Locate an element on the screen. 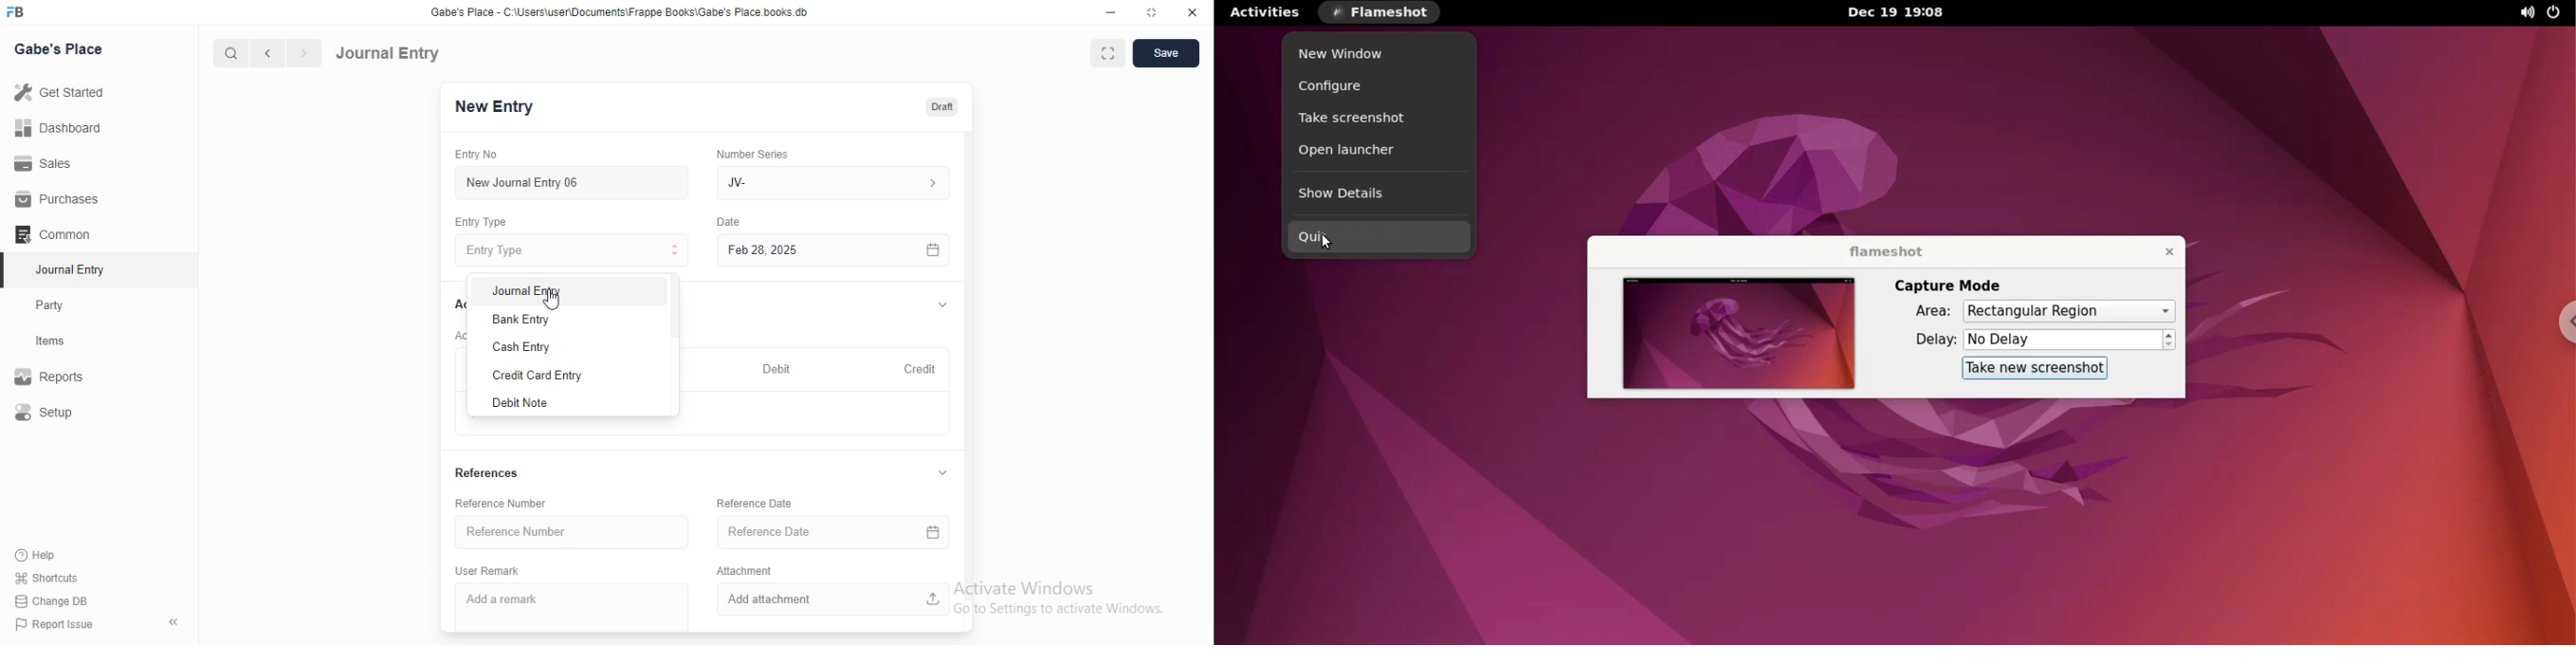  flameshot options is located at coordinates (1383, 11).